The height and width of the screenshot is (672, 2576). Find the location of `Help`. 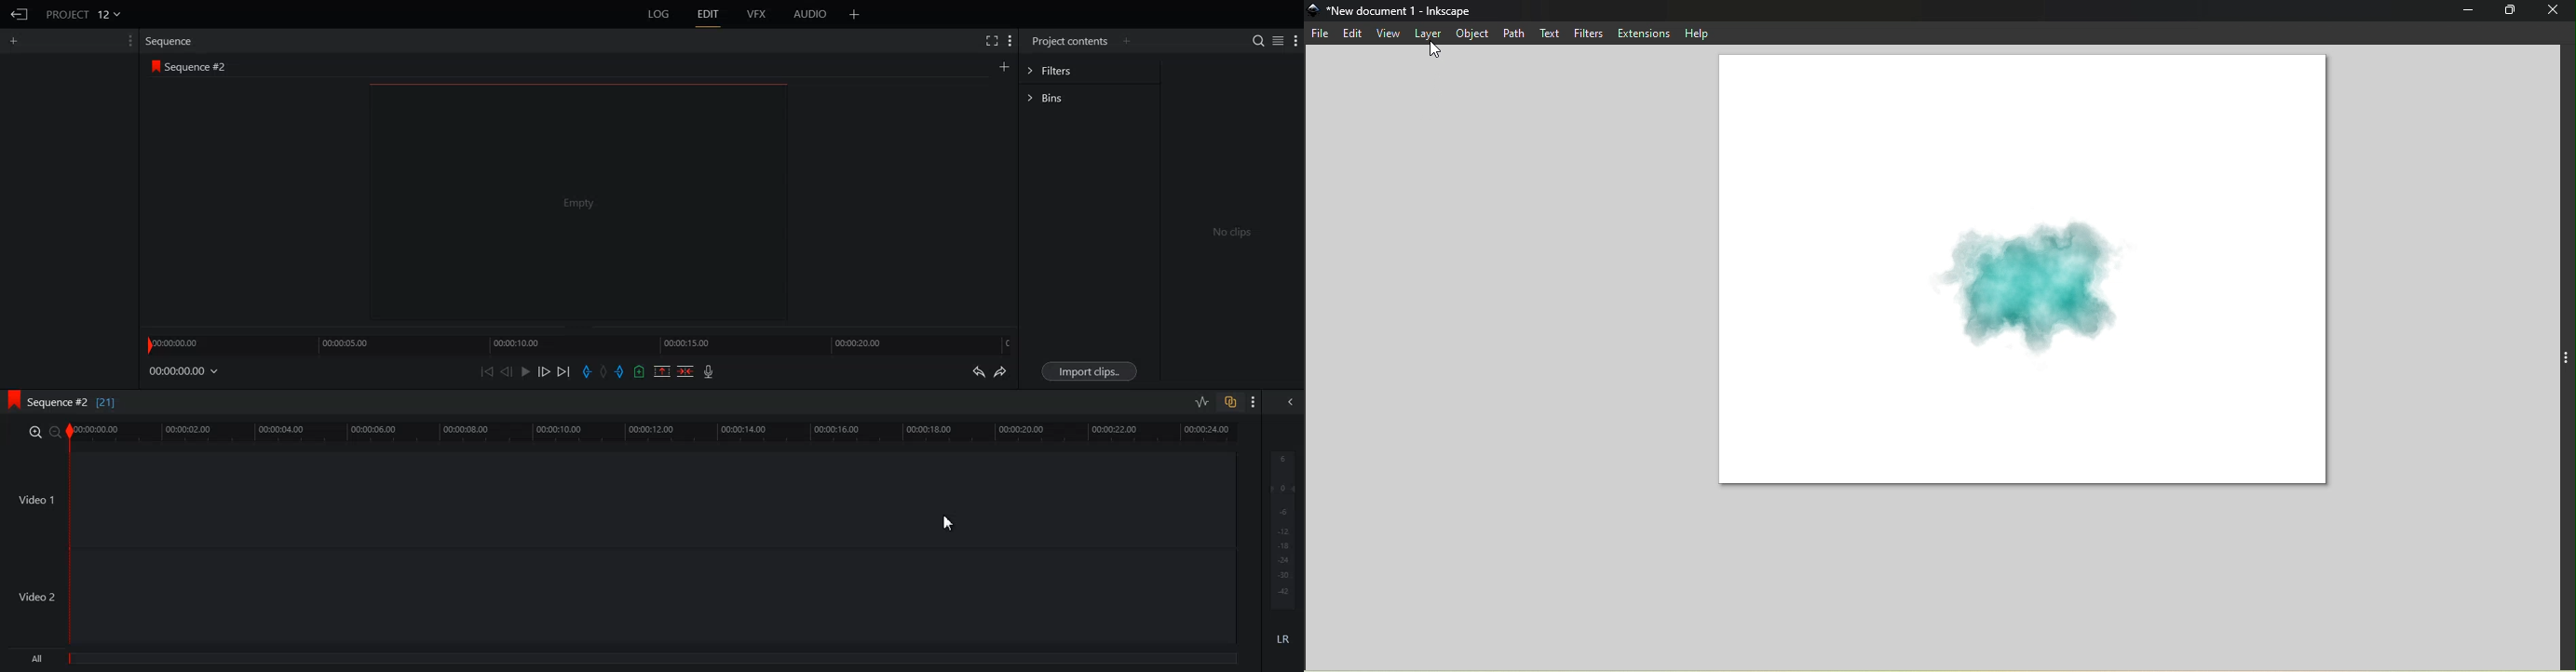

Help is located at coordinates (1694, 33).